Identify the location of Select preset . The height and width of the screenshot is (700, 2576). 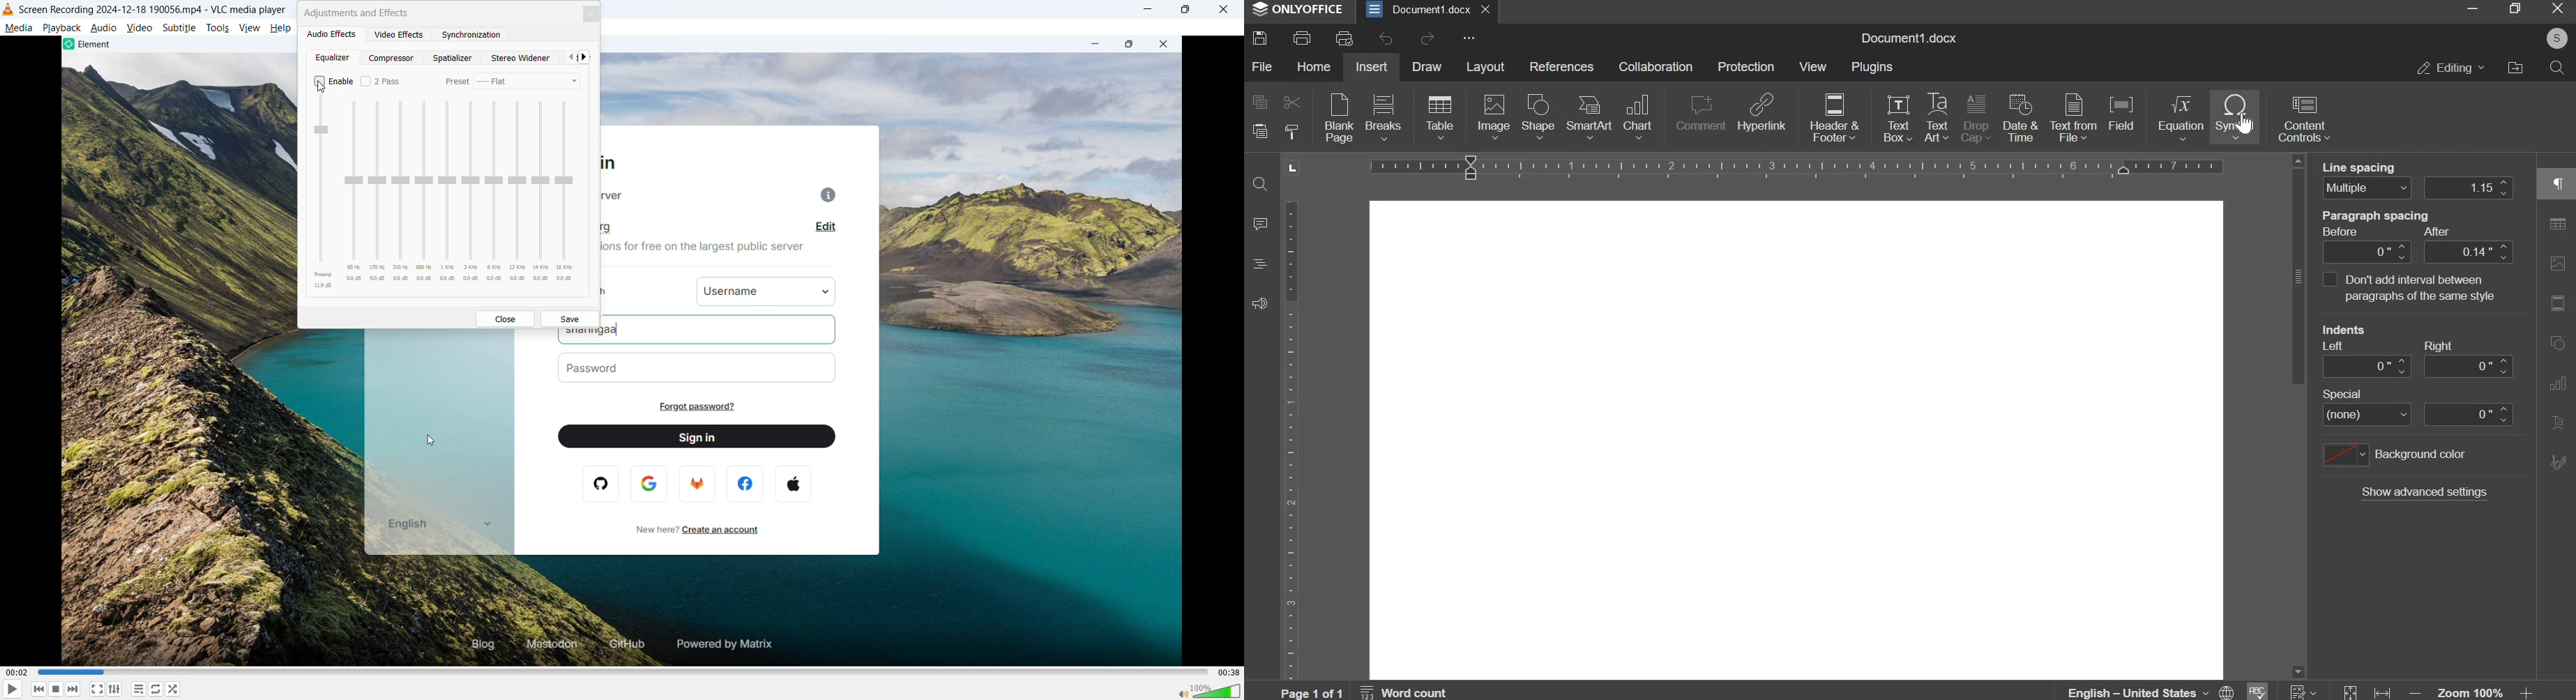
(527, 81).